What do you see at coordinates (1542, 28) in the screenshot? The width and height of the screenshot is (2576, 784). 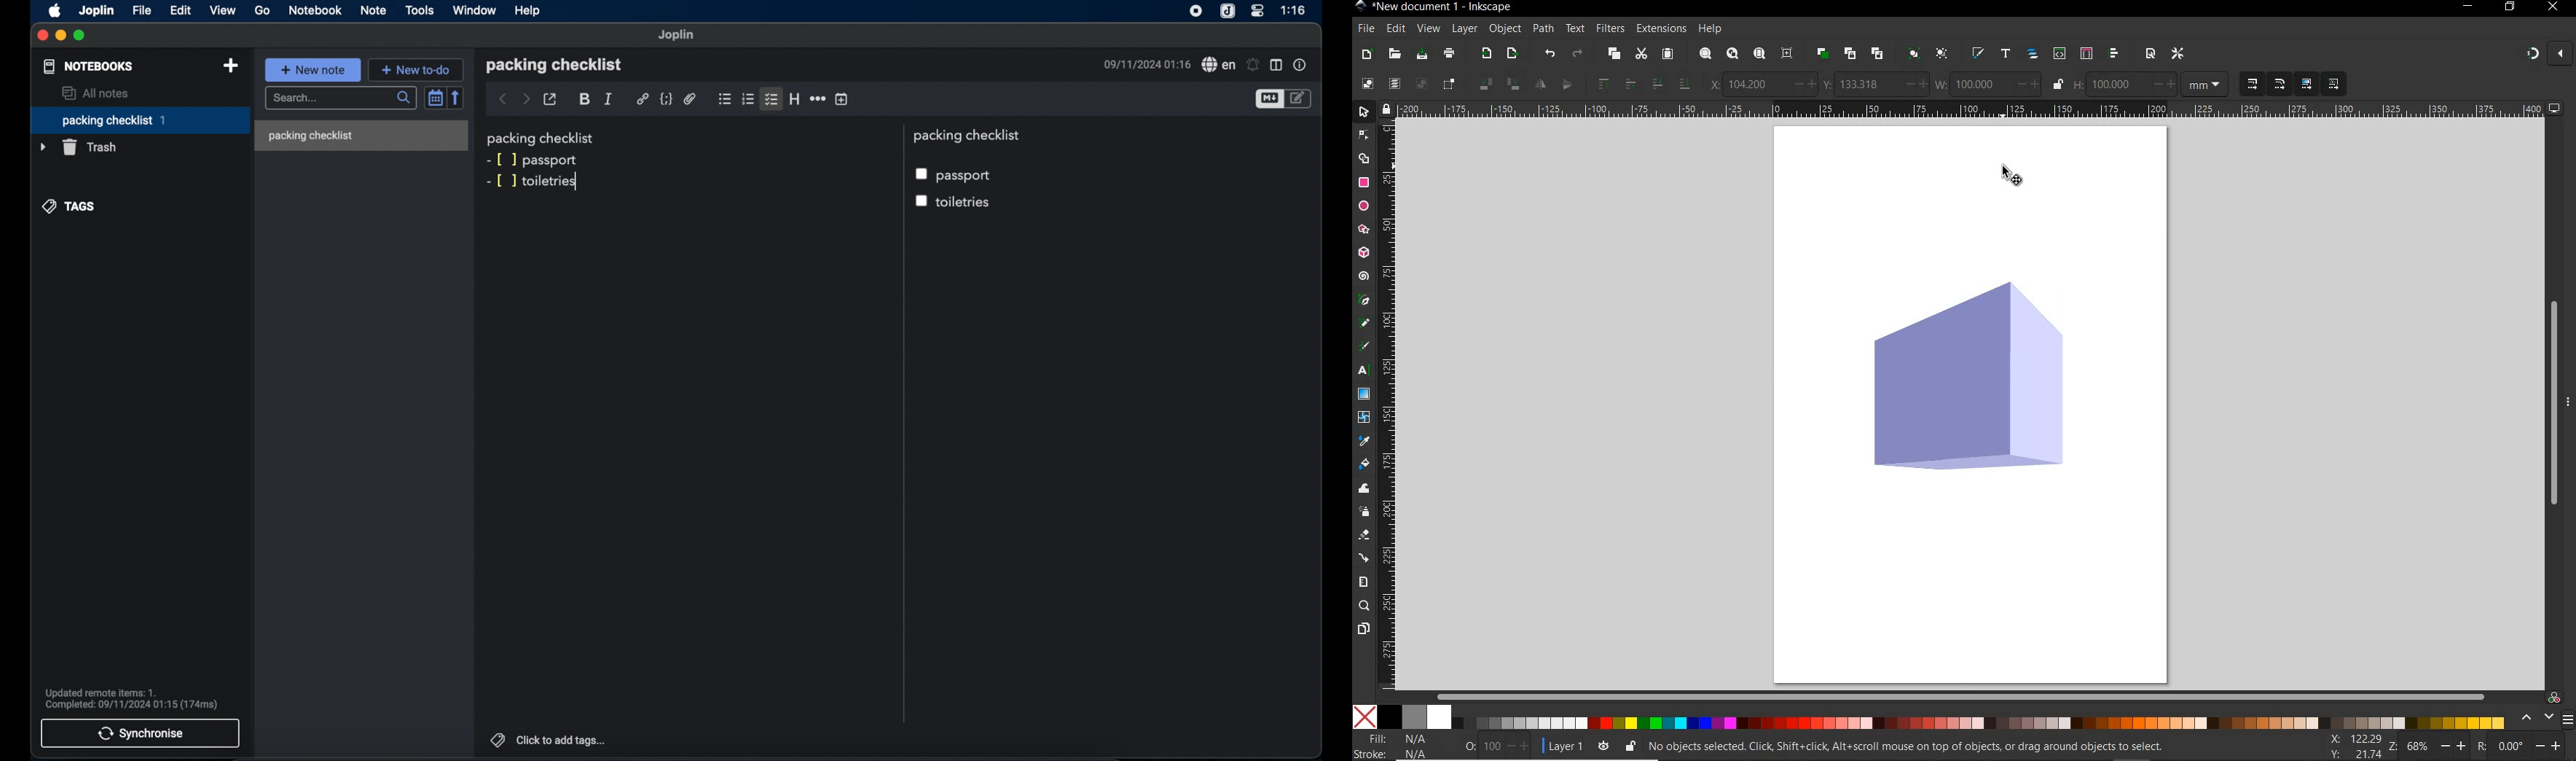 I see `path` at bounding box center [1542, 28].